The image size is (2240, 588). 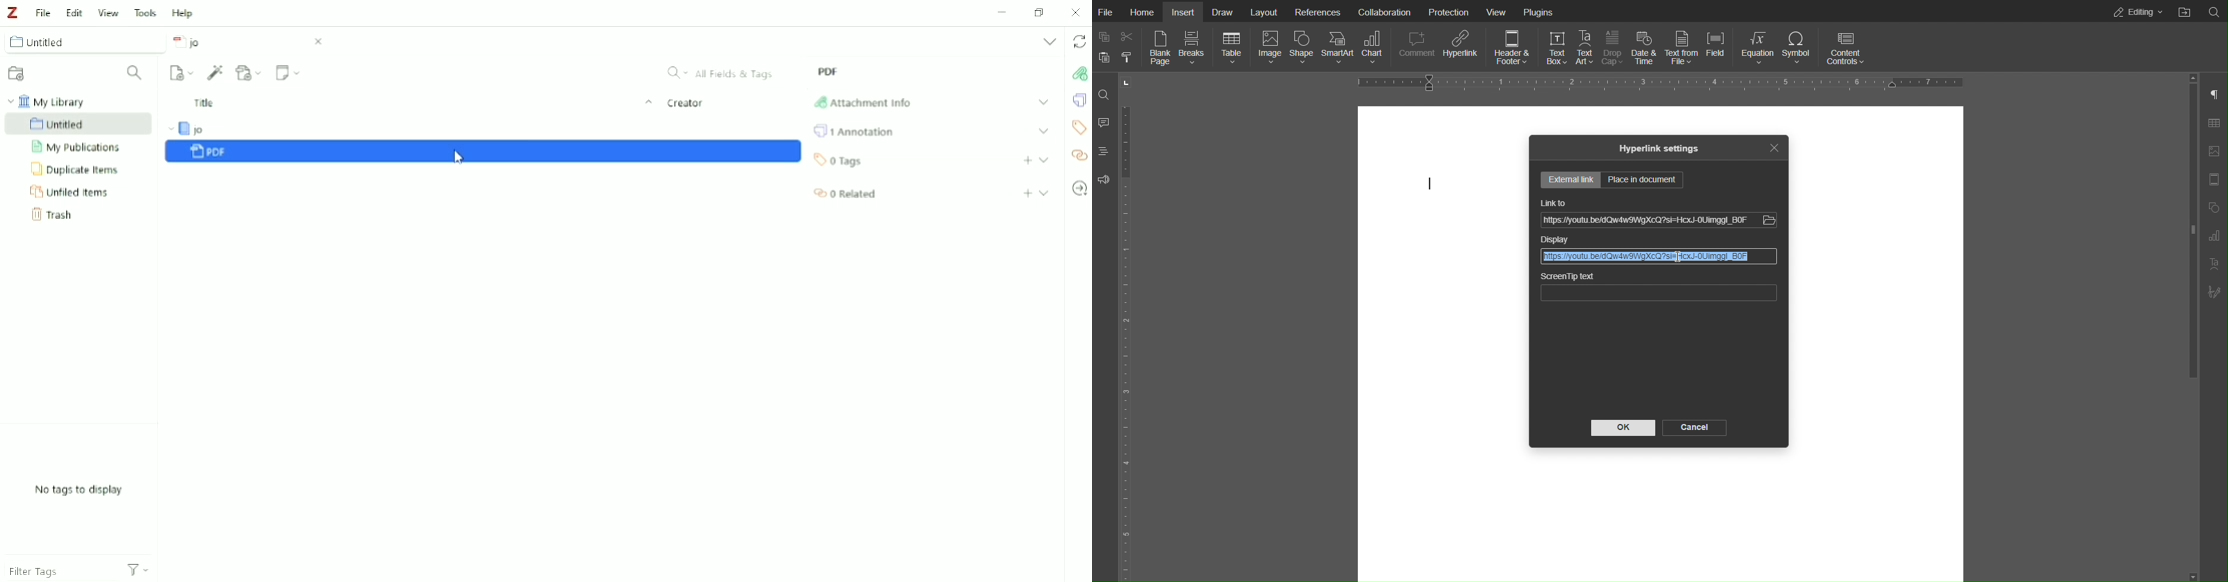 What do you see at coordinates (838, 161) in the screenshot?
I see `Tags` at bounding box center [838, 161].